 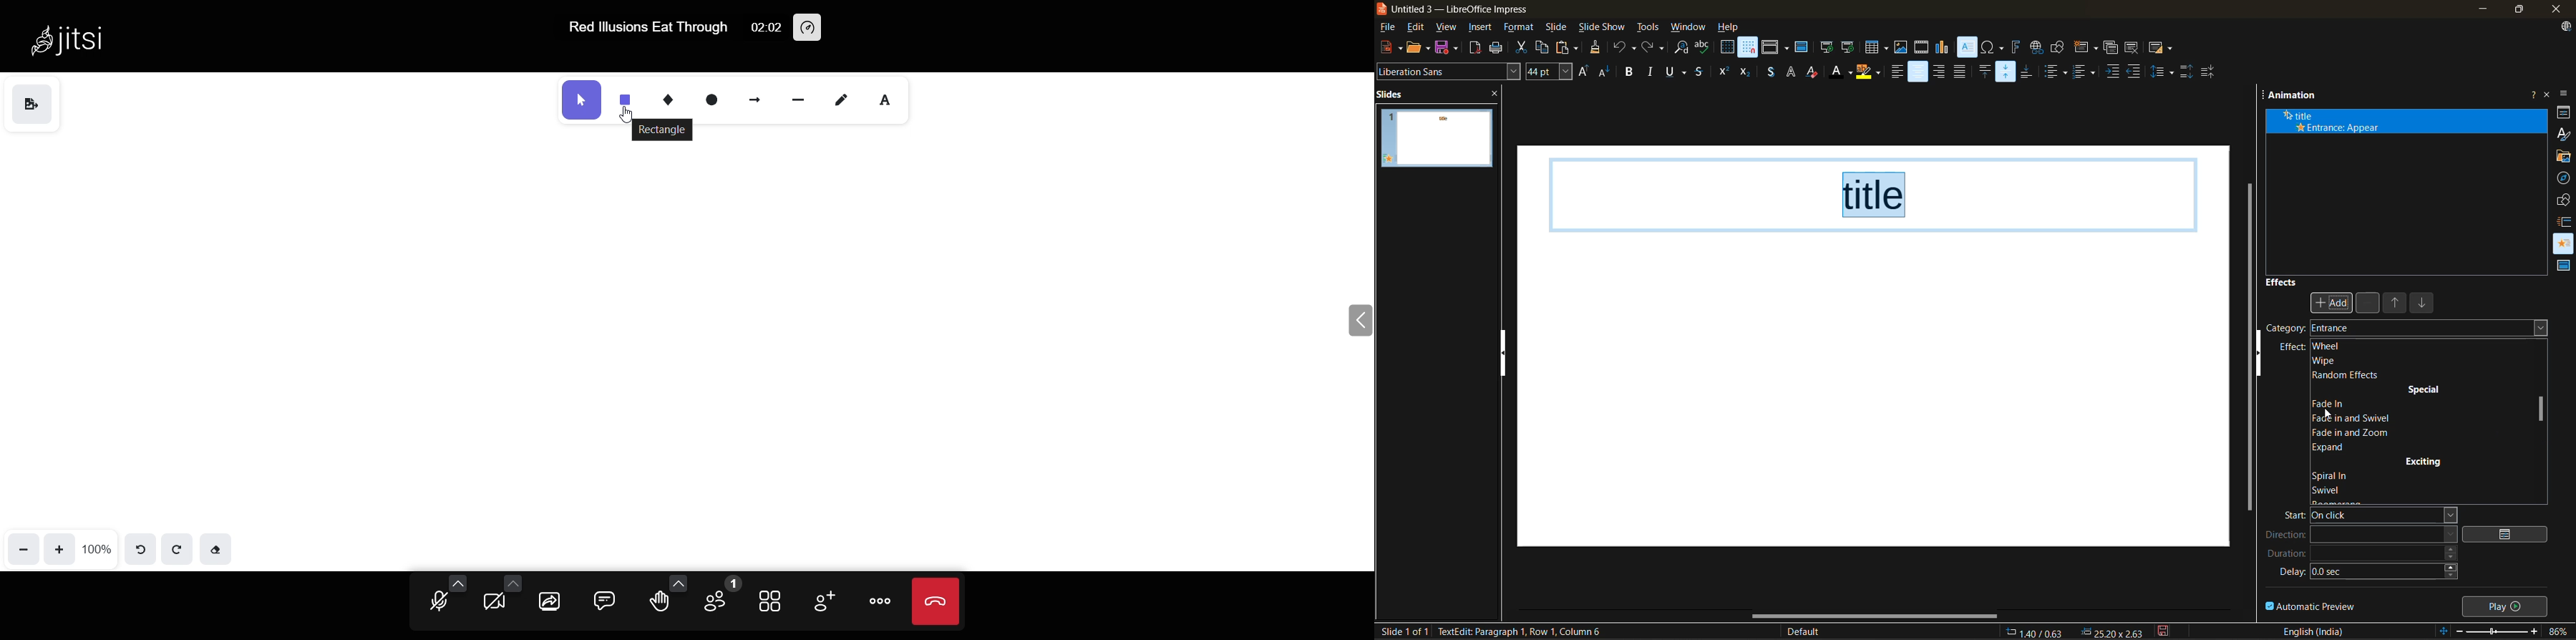 What do you see at coordinates (2186, 72) in the screenshot?
I see `increase paragraph spacing` at bounding box center [2186, 72].